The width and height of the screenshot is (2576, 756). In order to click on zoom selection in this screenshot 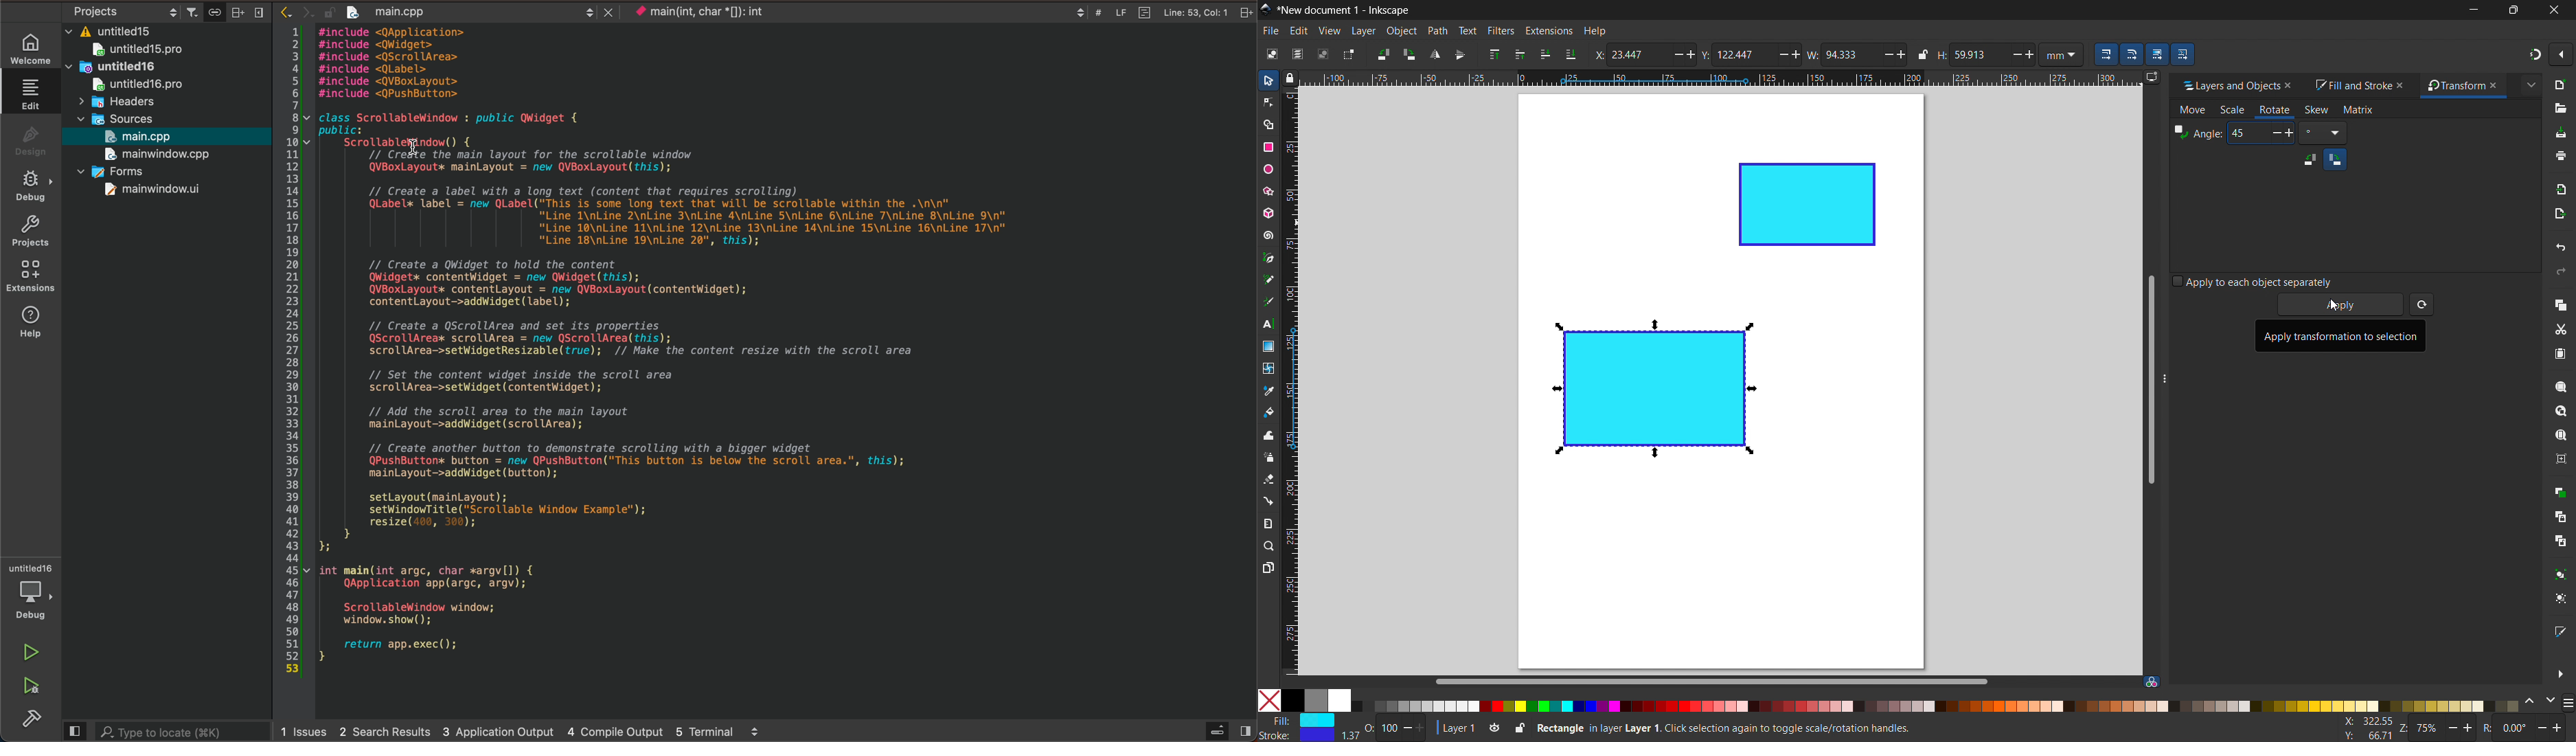, I will do `click(2561, 387)`.